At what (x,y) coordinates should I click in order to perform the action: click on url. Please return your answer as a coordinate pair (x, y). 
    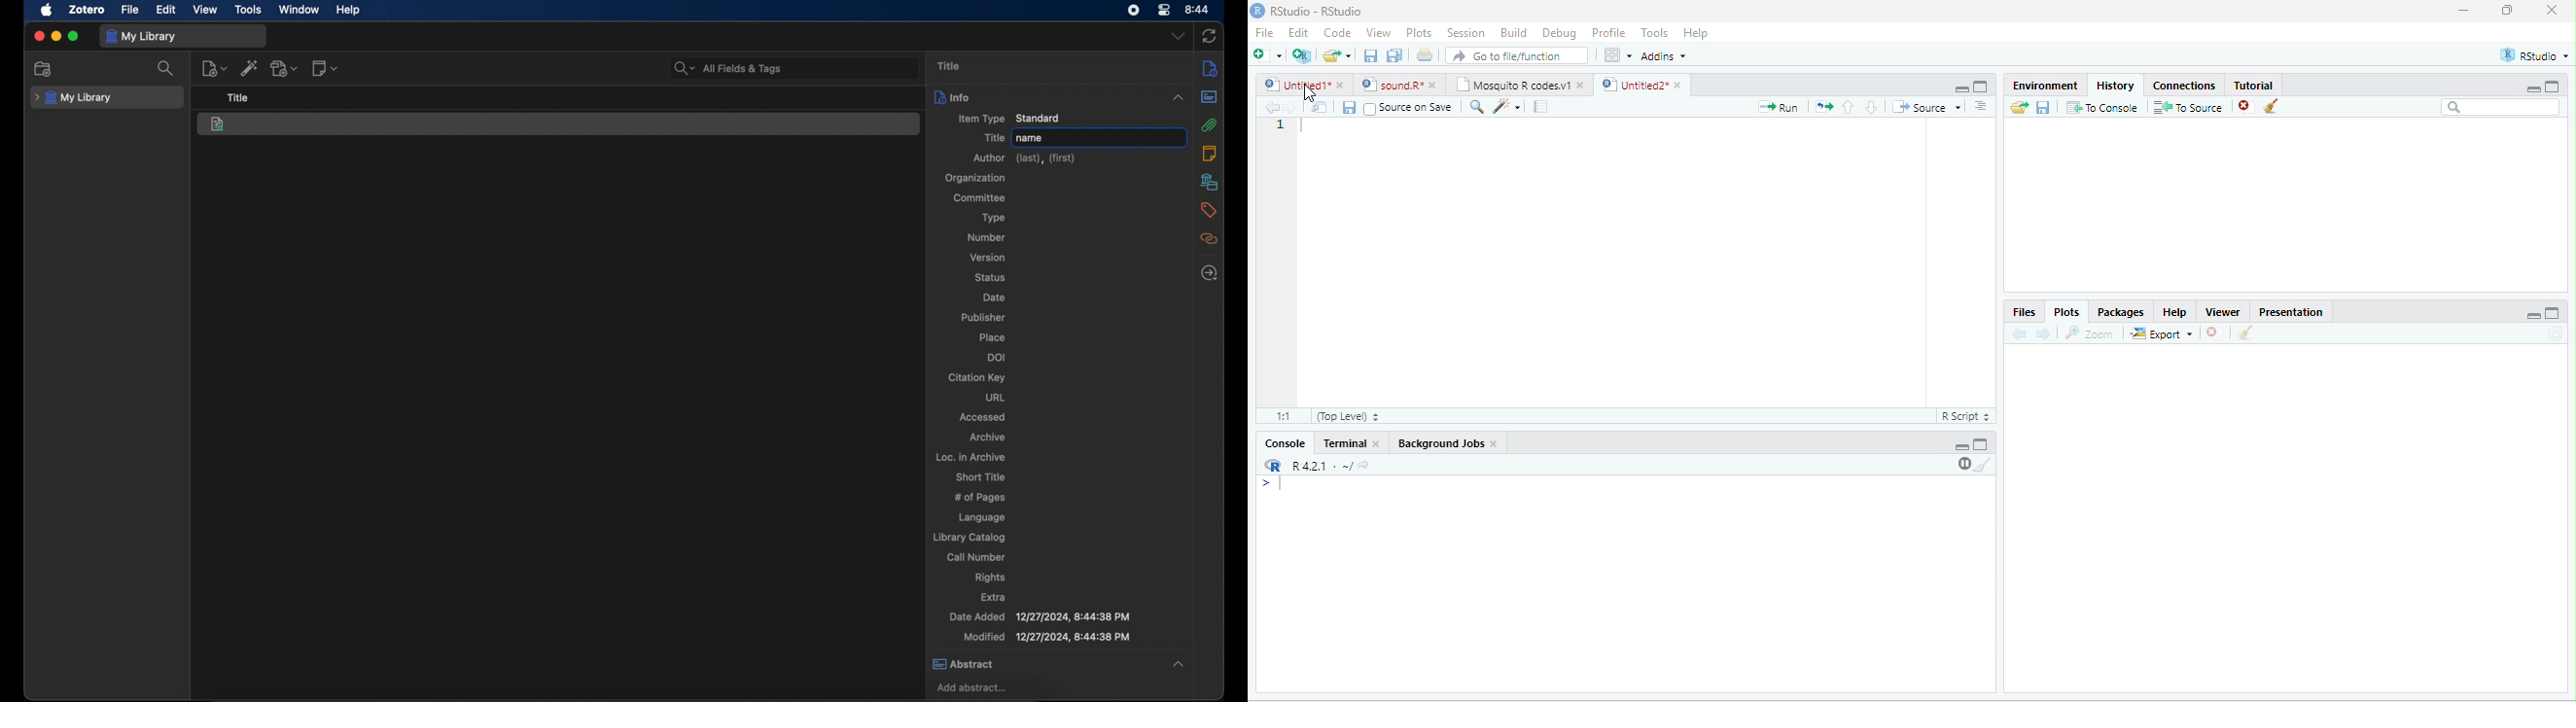
    Looking at the image, I should click on (995, 397).